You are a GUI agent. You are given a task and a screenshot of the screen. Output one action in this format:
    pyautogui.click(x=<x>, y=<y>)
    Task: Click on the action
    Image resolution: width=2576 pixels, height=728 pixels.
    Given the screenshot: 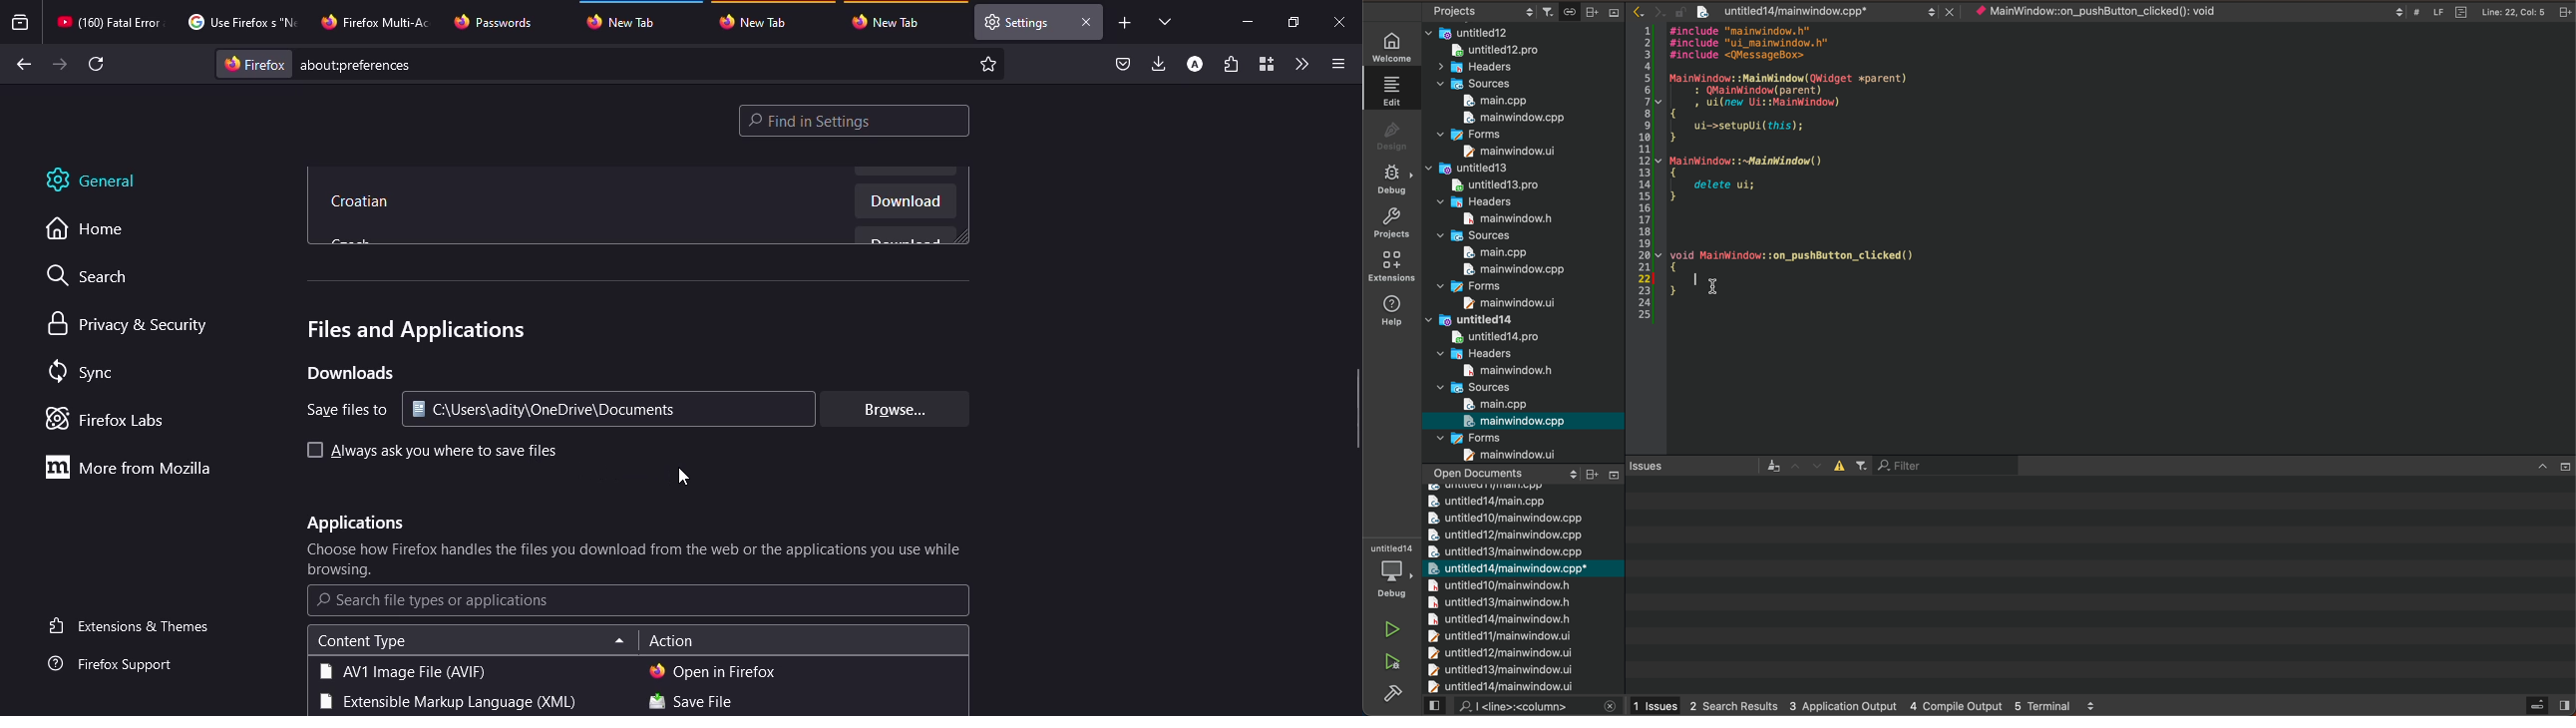 What is the action you would take?
    pyautogui.click(x=671, y=642)
    